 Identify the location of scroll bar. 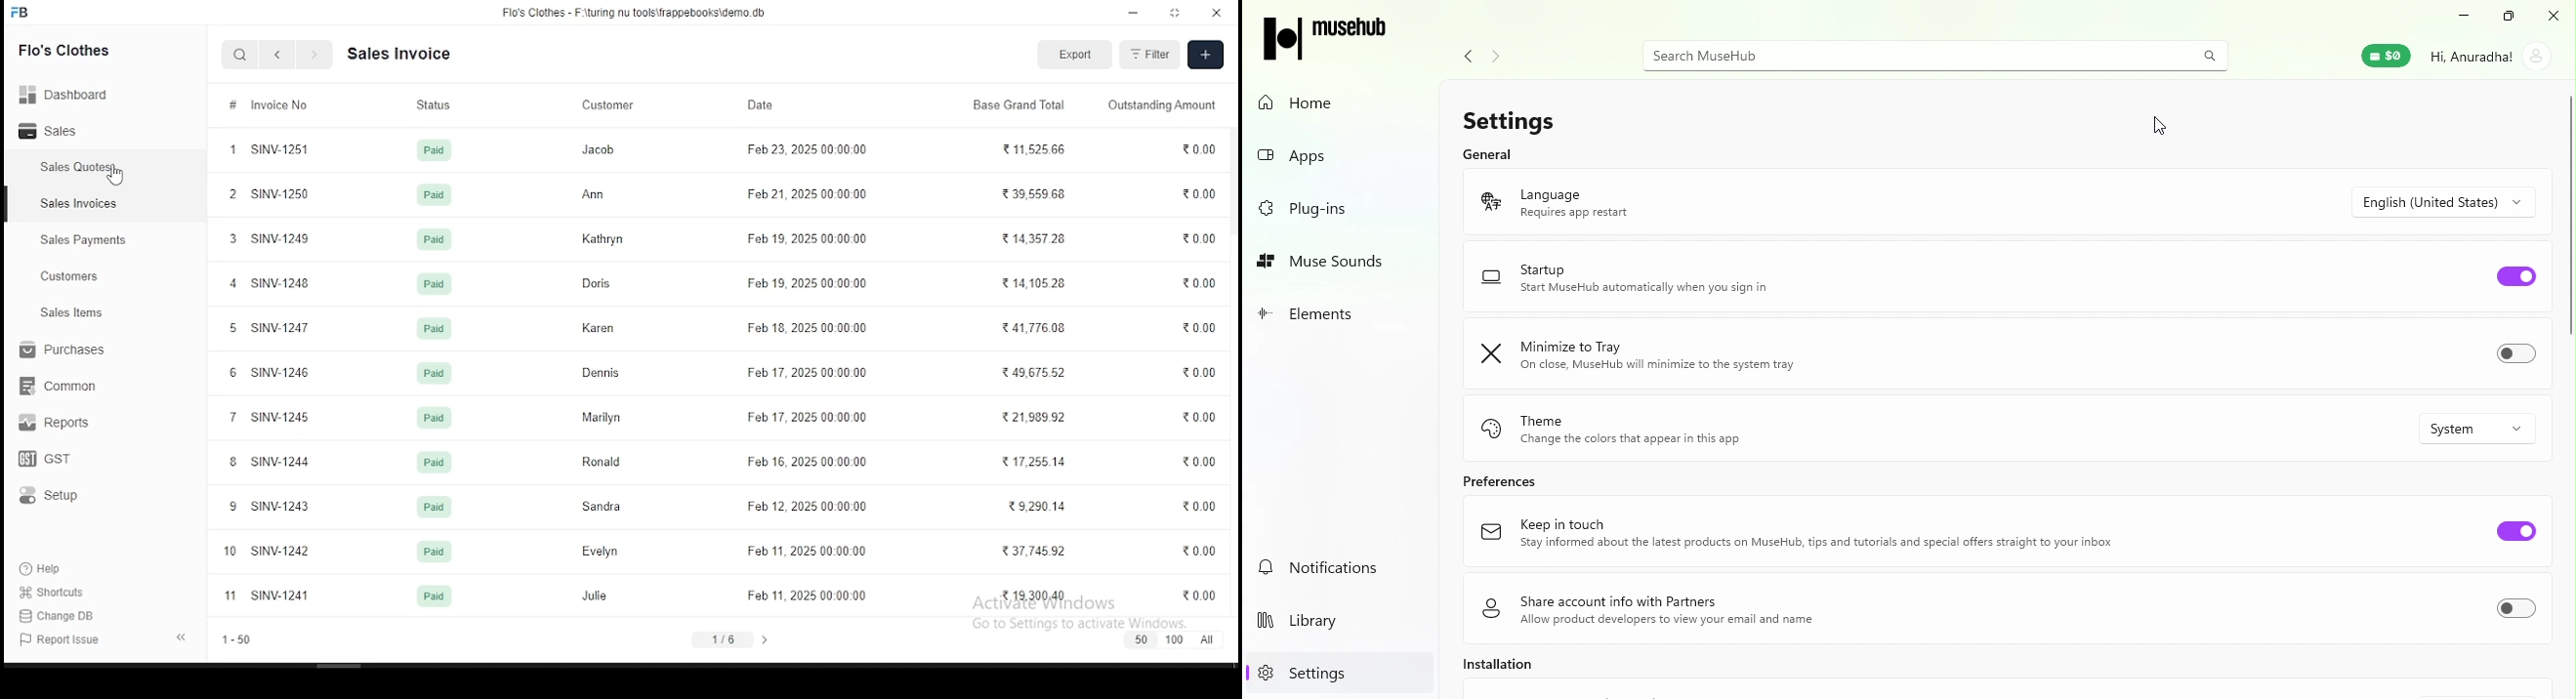
(2567, 218).